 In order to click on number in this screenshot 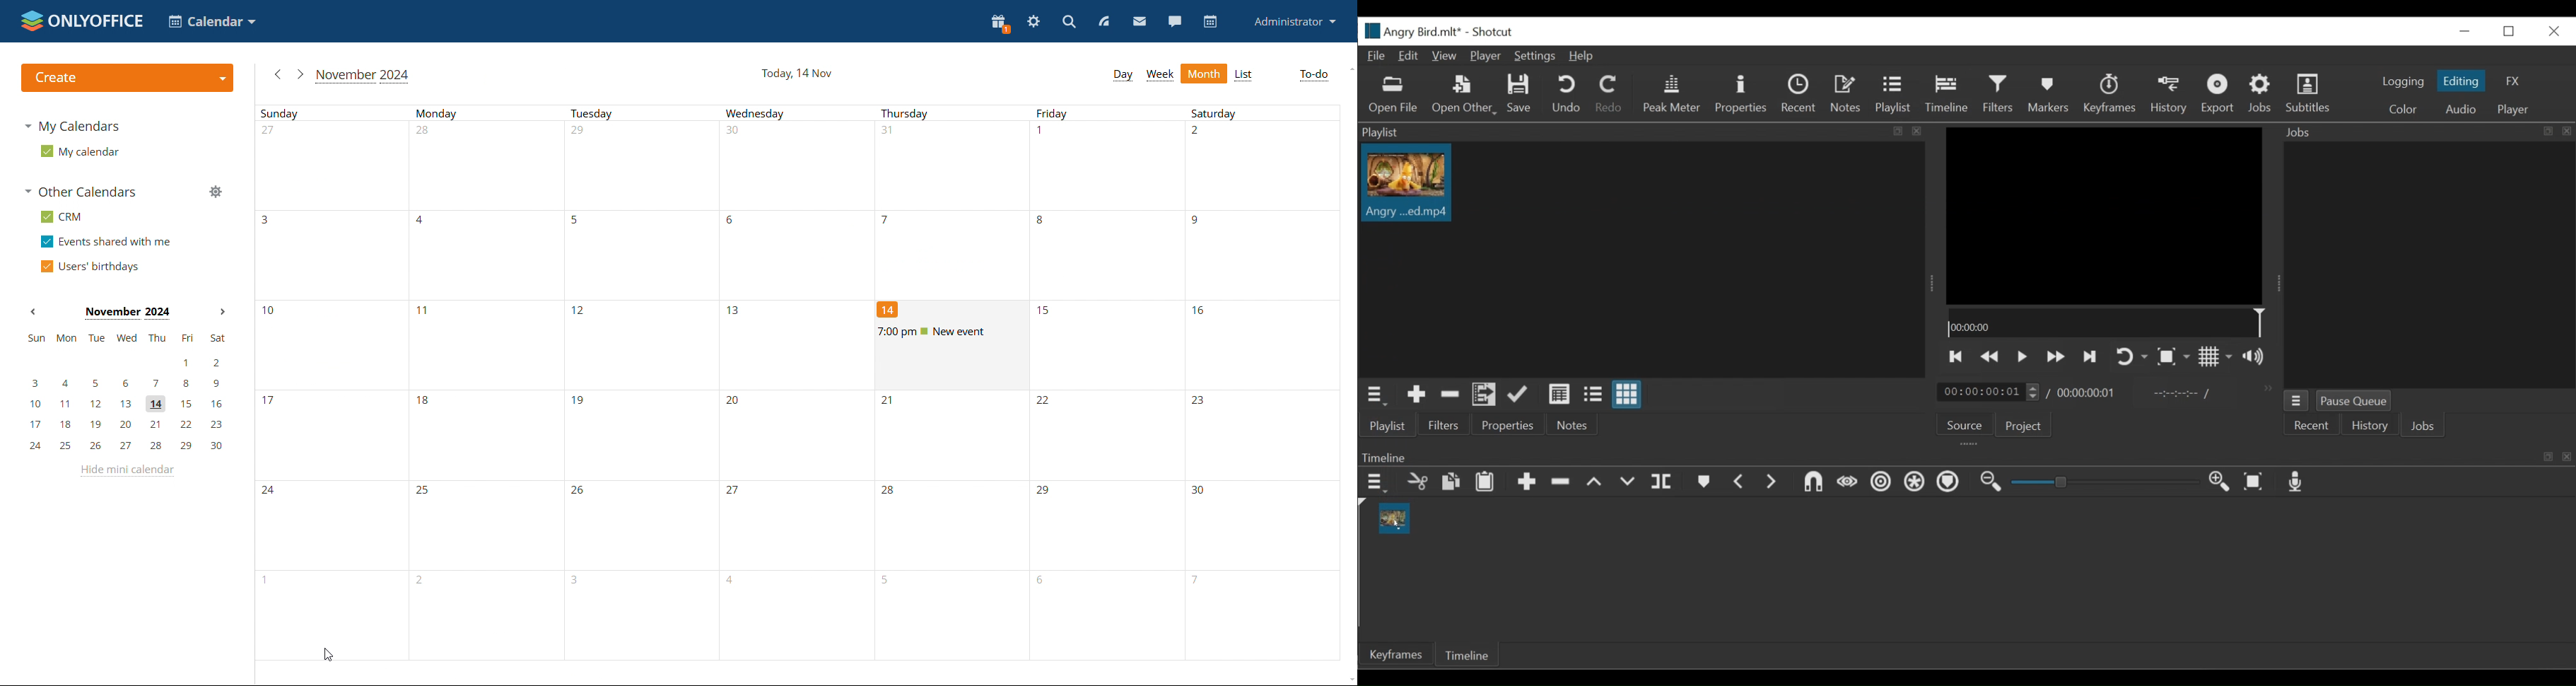, I will do `click(1043, 221)`.